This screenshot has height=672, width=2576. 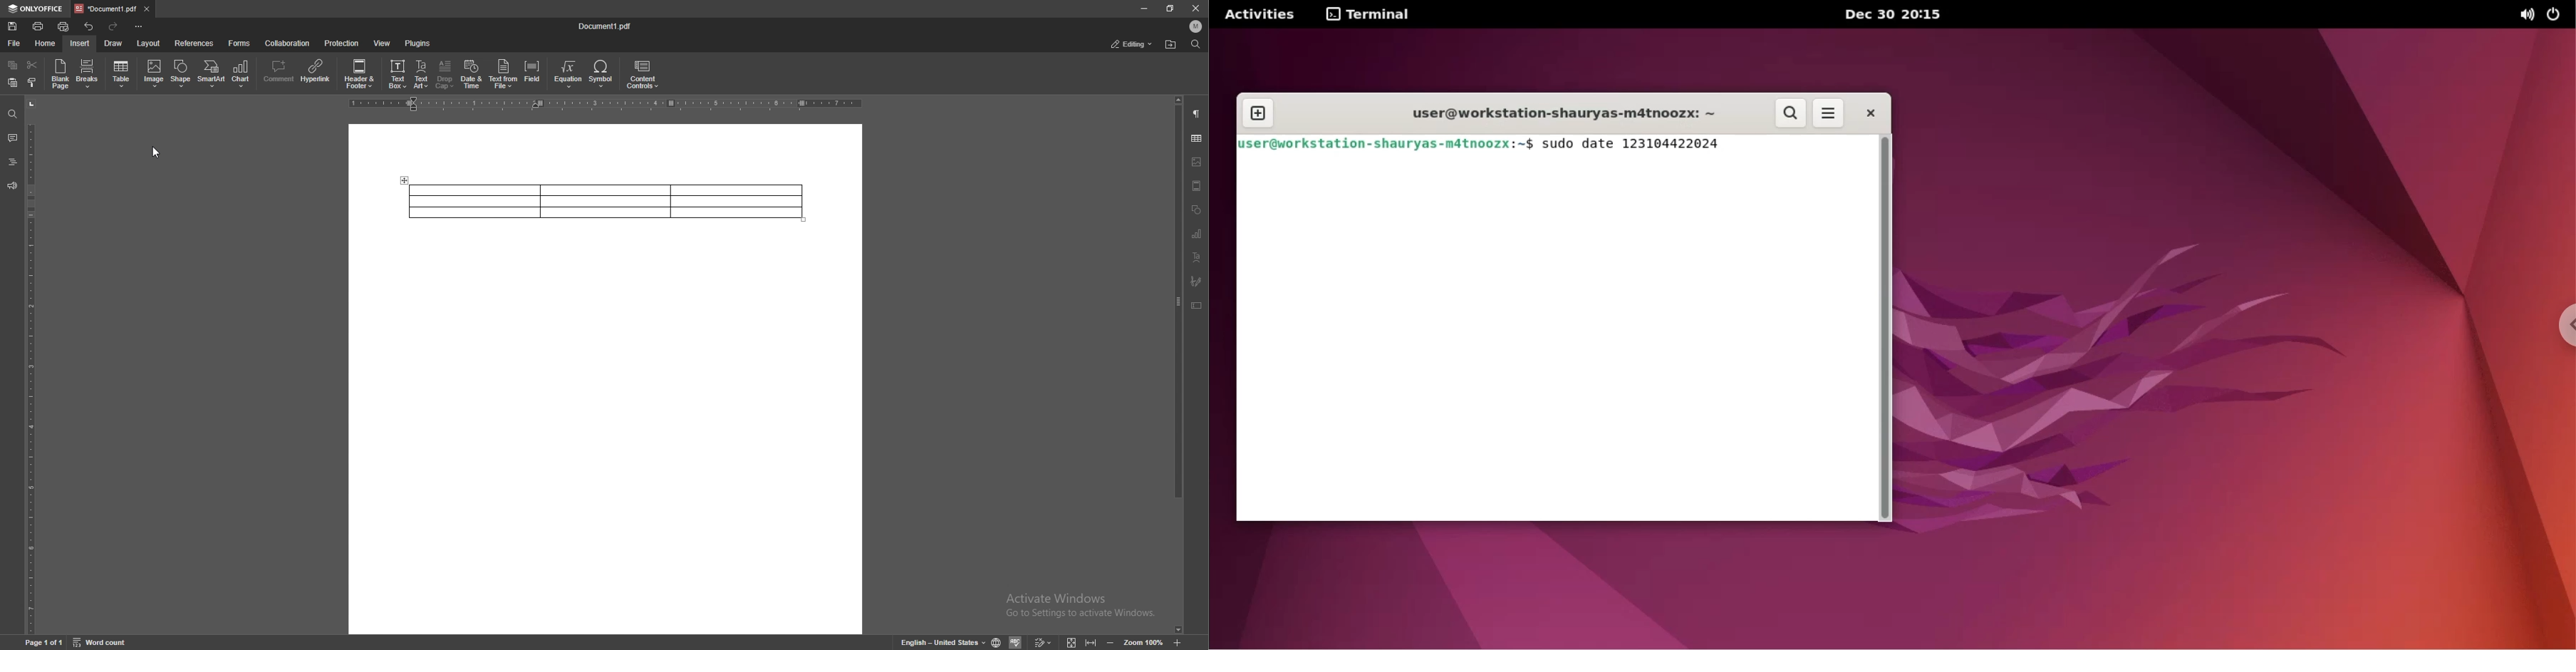 I want to click on undo, so click(x=91, y=26).